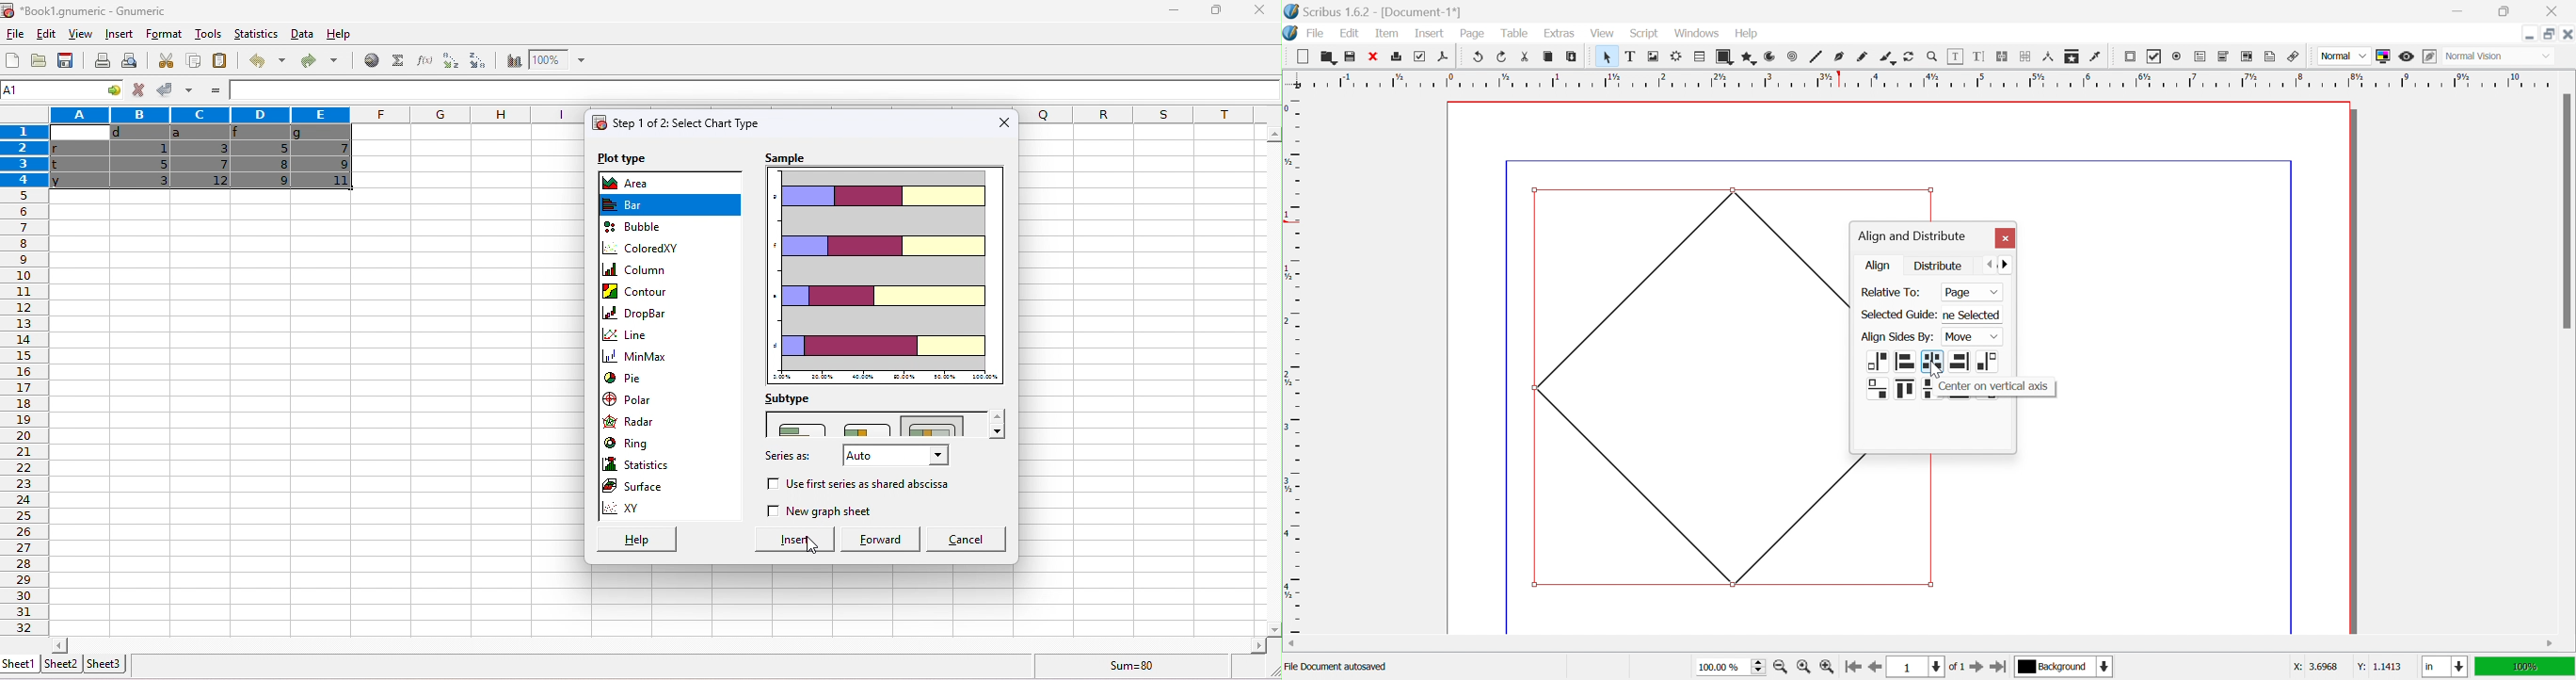 This screenshot has width=2576, height=700. Describe the element at coordinates (2050, 57) in the screenshot. I see `Measurements` at that location.